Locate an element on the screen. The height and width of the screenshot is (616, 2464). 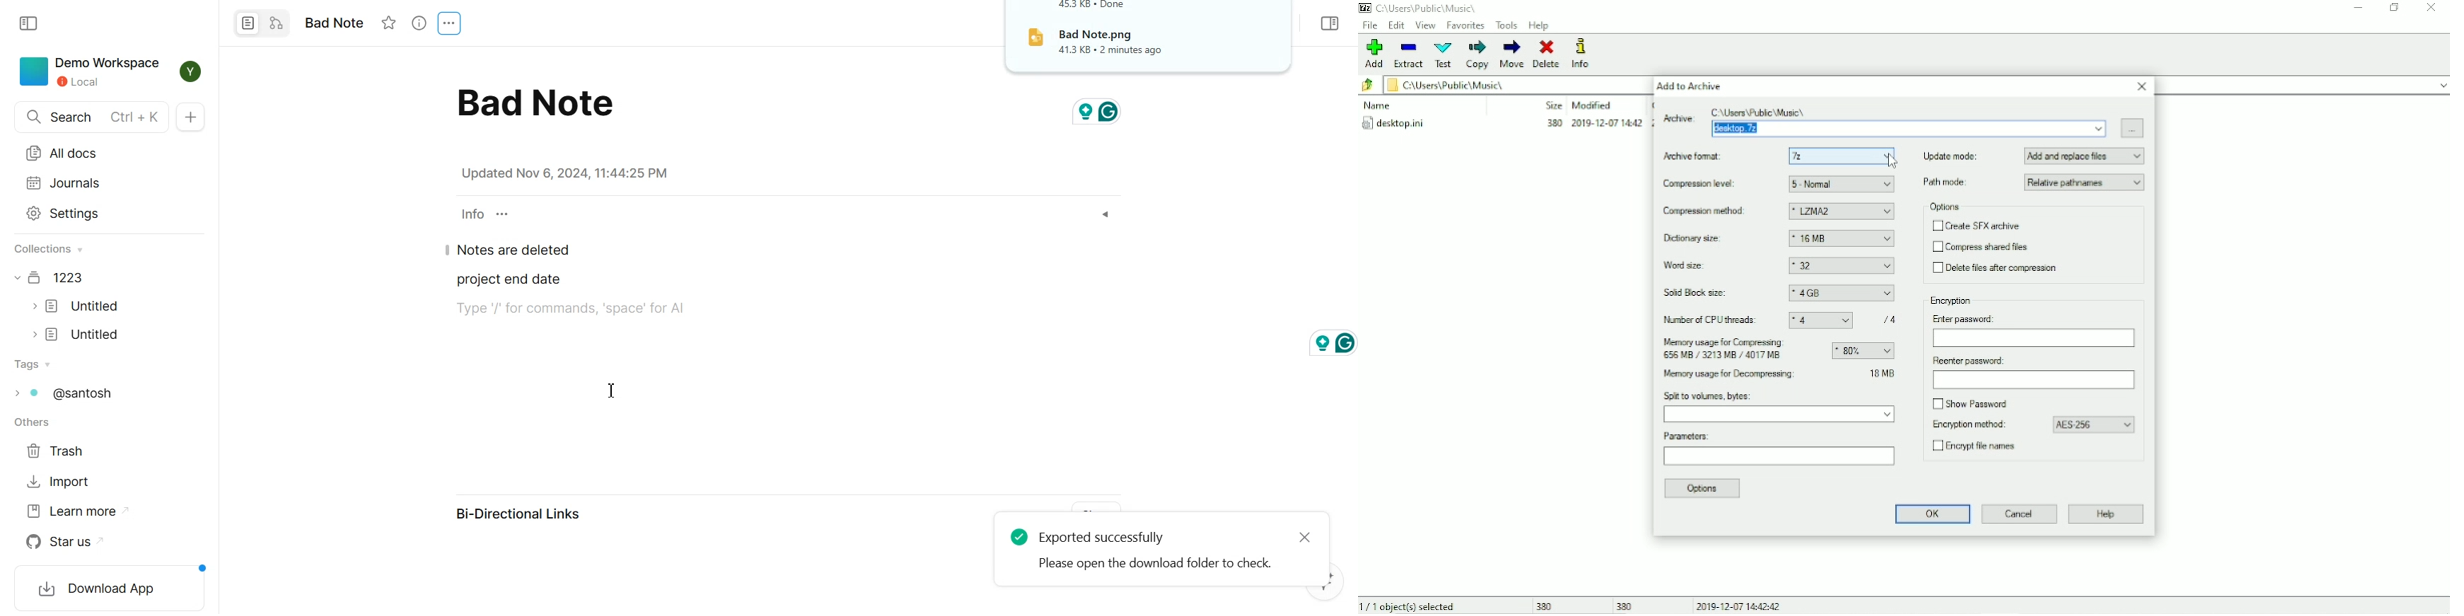
Tags is located at coordinates (32, 364).